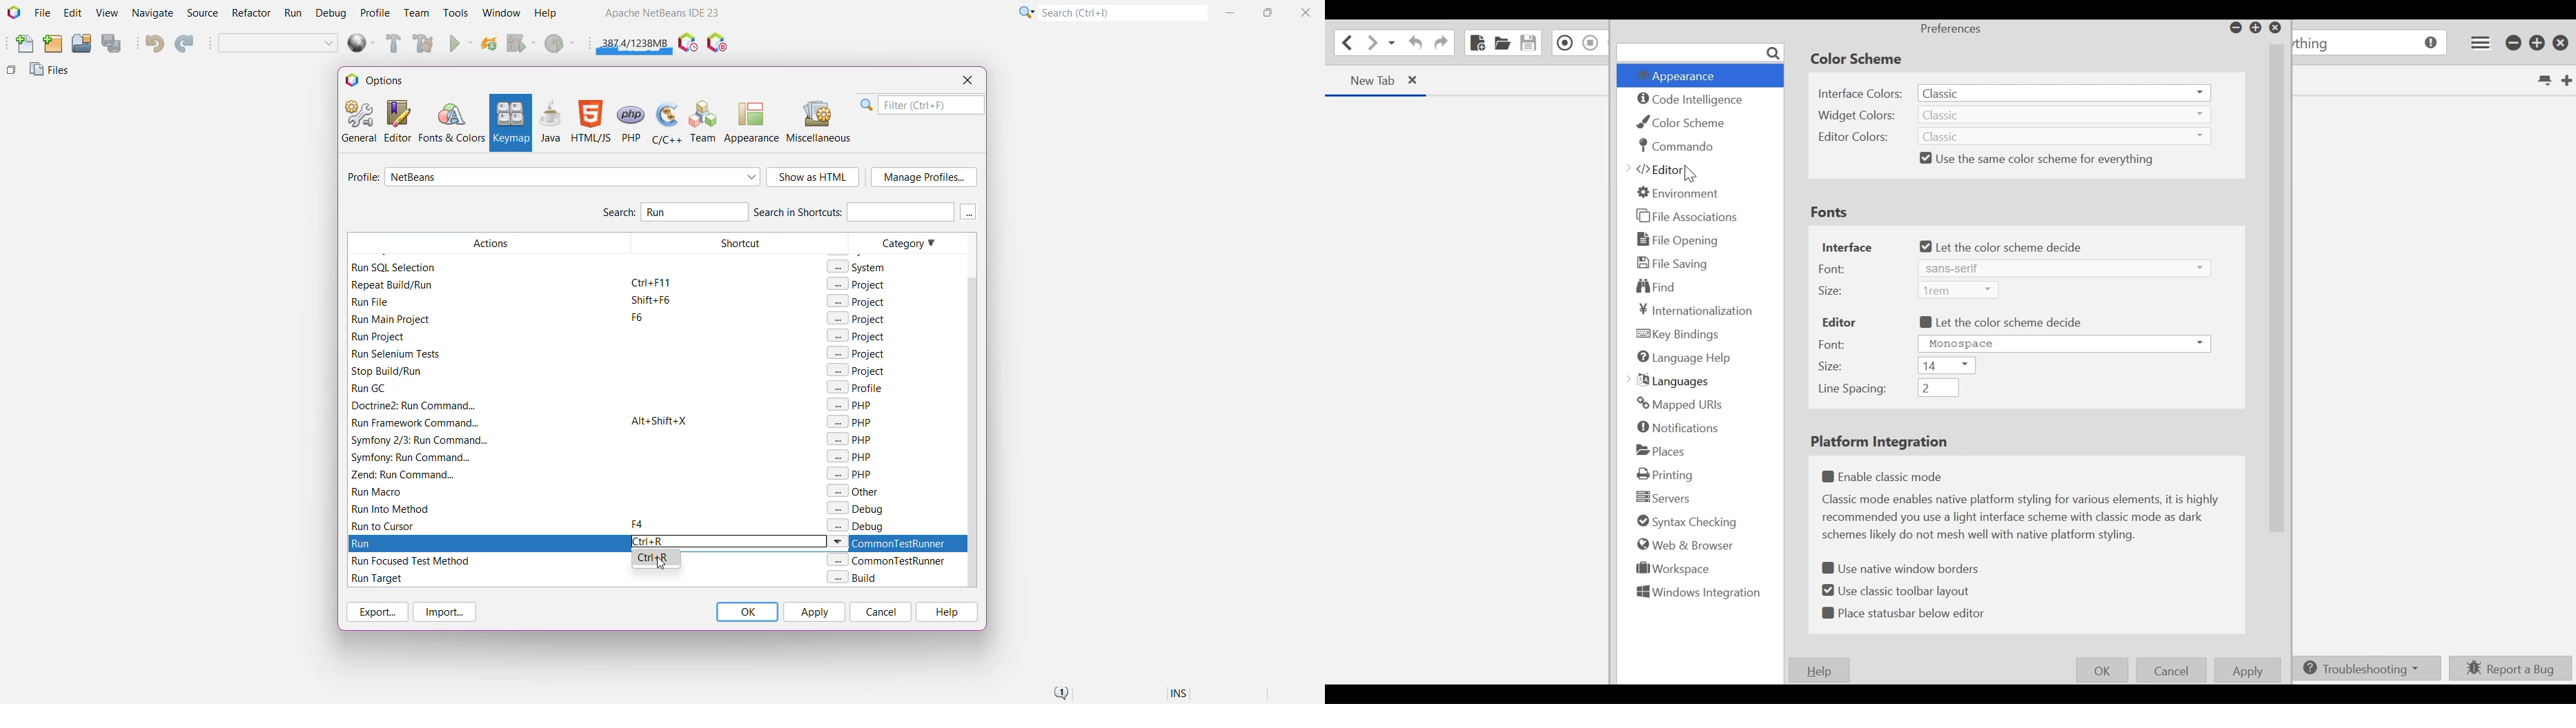  I want to click on Classic mode enables native platform styling for various elements, it is highly
recommended you use a light interface scheme with classic mode as dark
schemes likely do not mesh well with native platform styling., so click(2026, 520).